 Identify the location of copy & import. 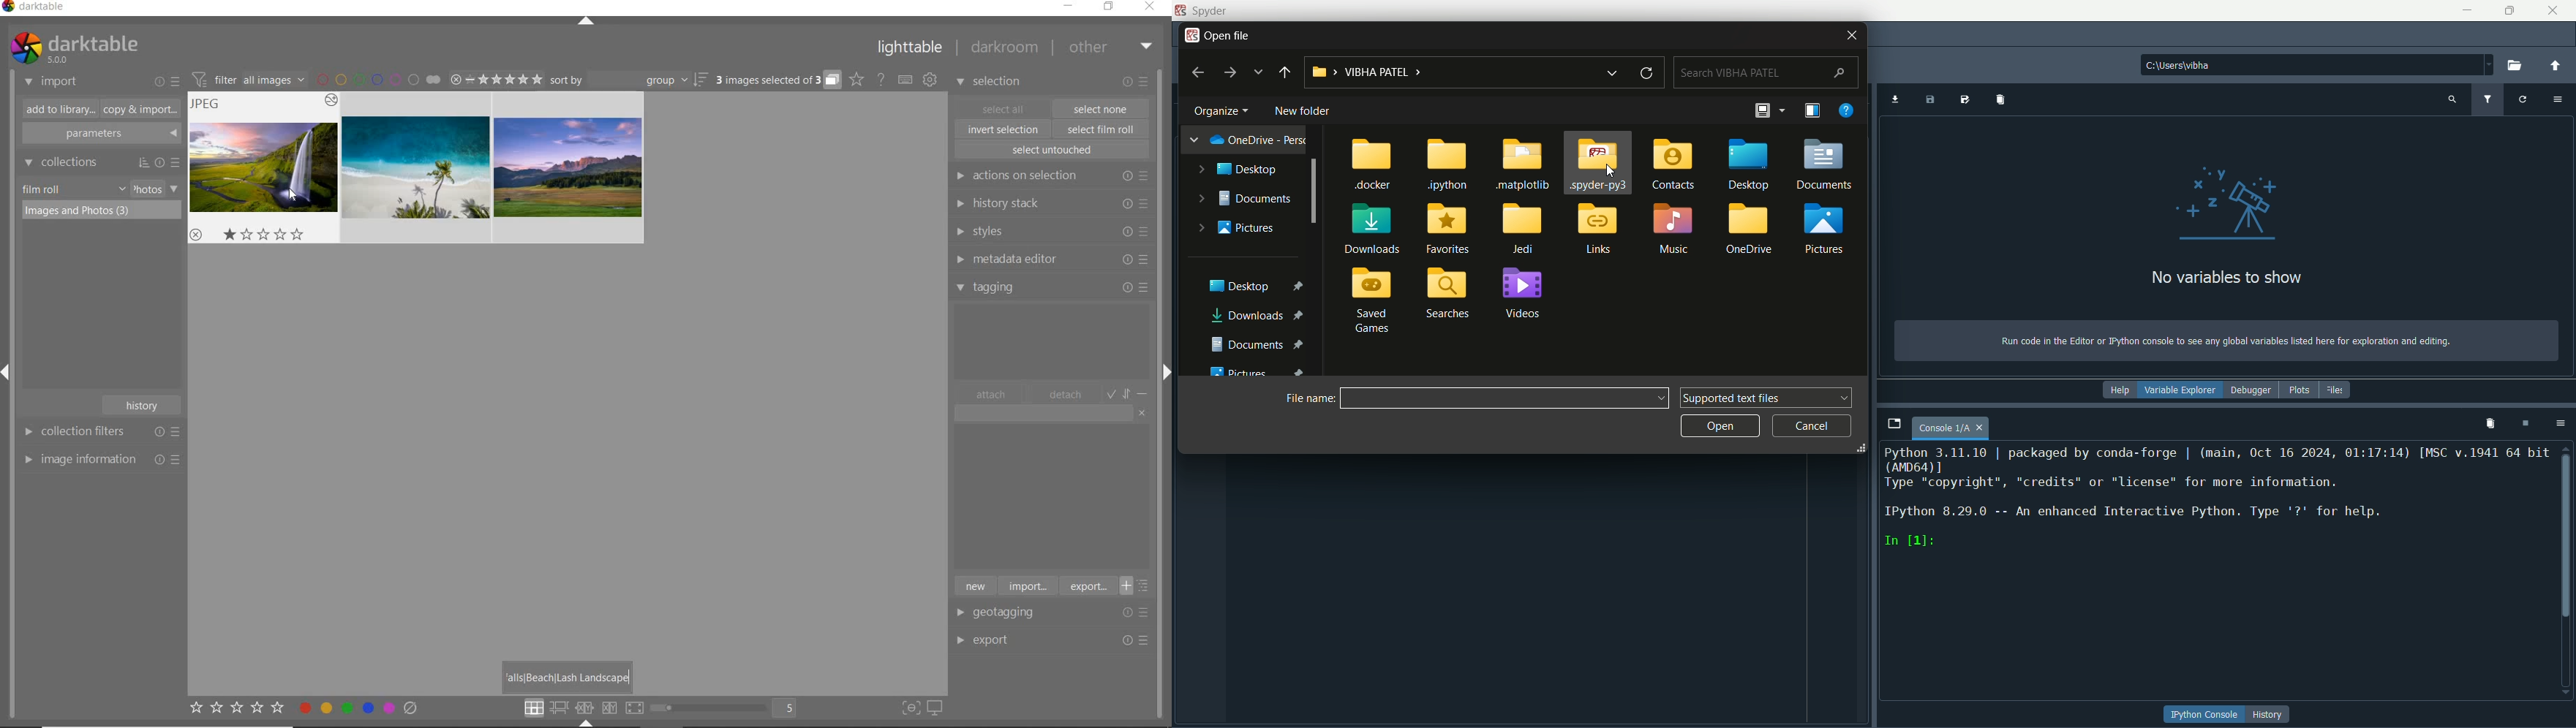
(137, 110).